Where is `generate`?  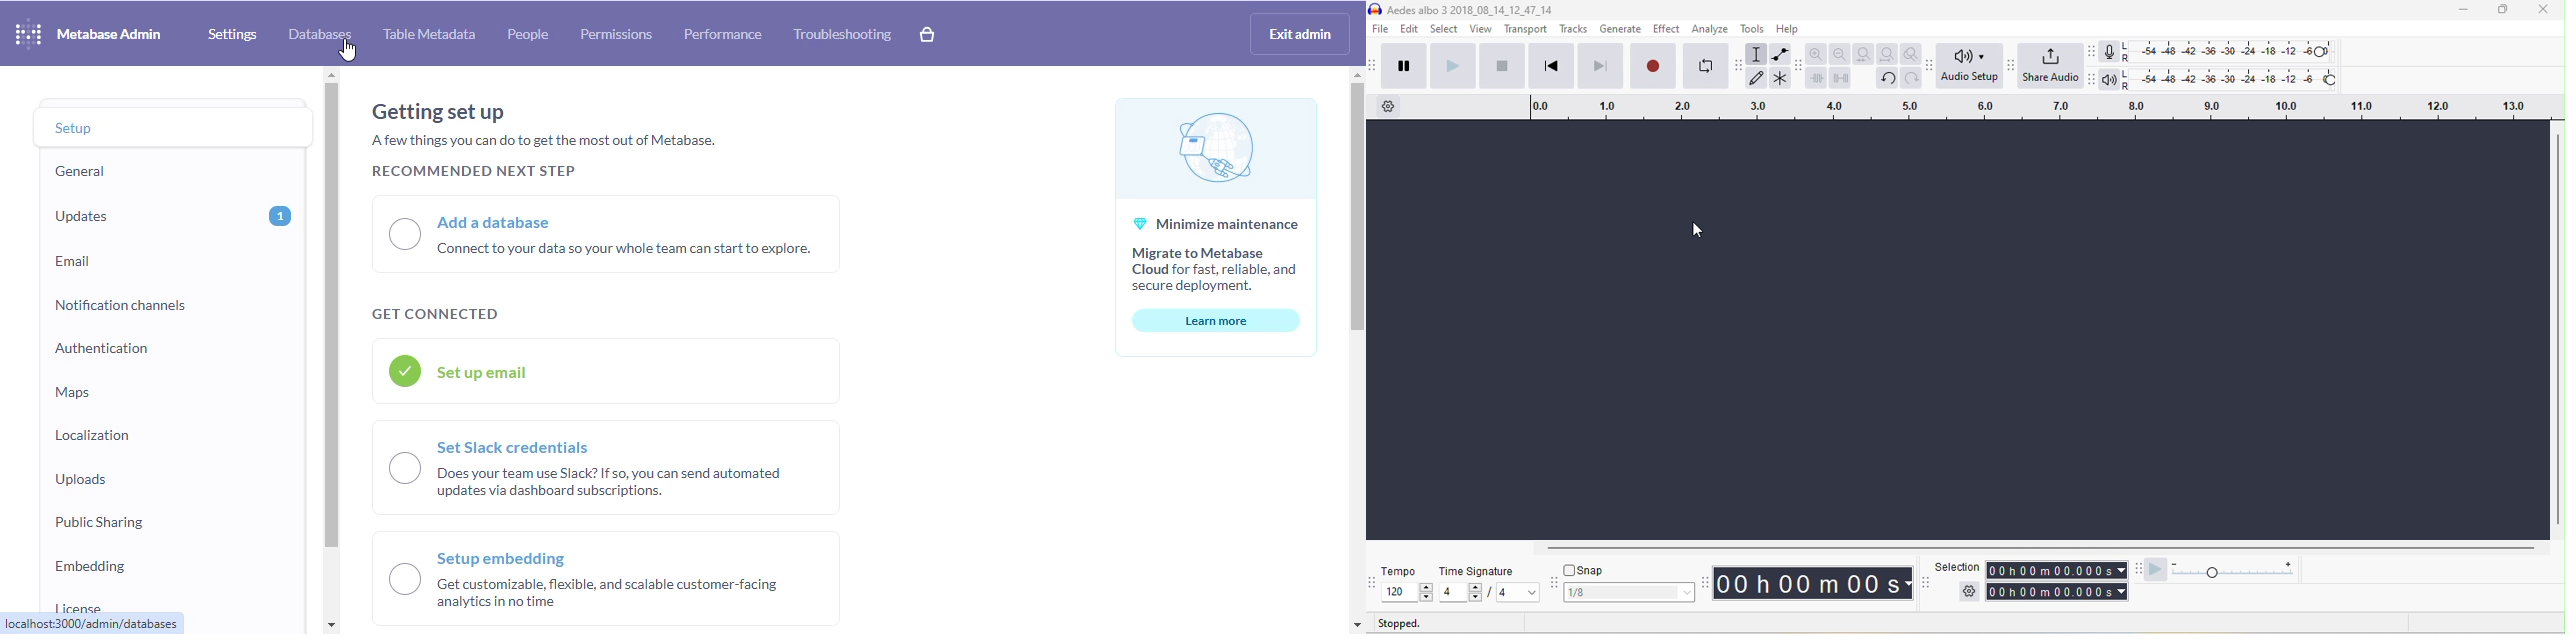 generate is located at coordinates (1622, 30).